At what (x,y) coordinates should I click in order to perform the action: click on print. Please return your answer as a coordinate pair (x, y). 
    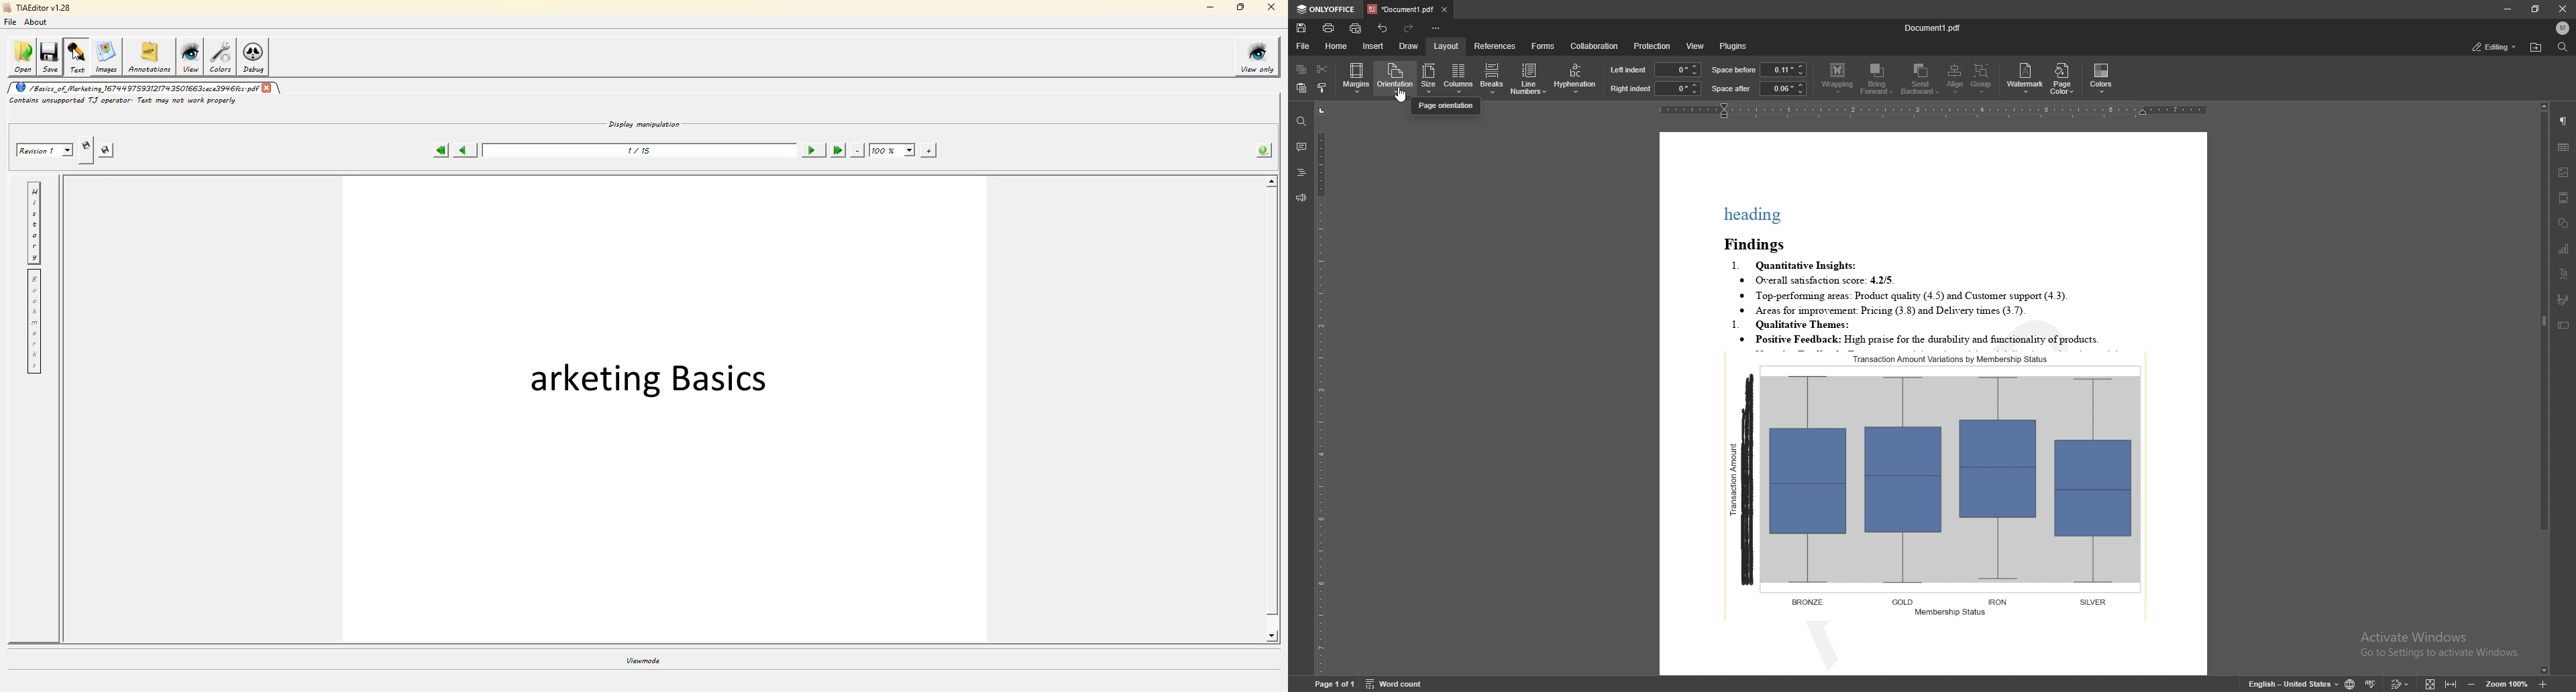
    Looking at the image, I should click on (1330, 28).